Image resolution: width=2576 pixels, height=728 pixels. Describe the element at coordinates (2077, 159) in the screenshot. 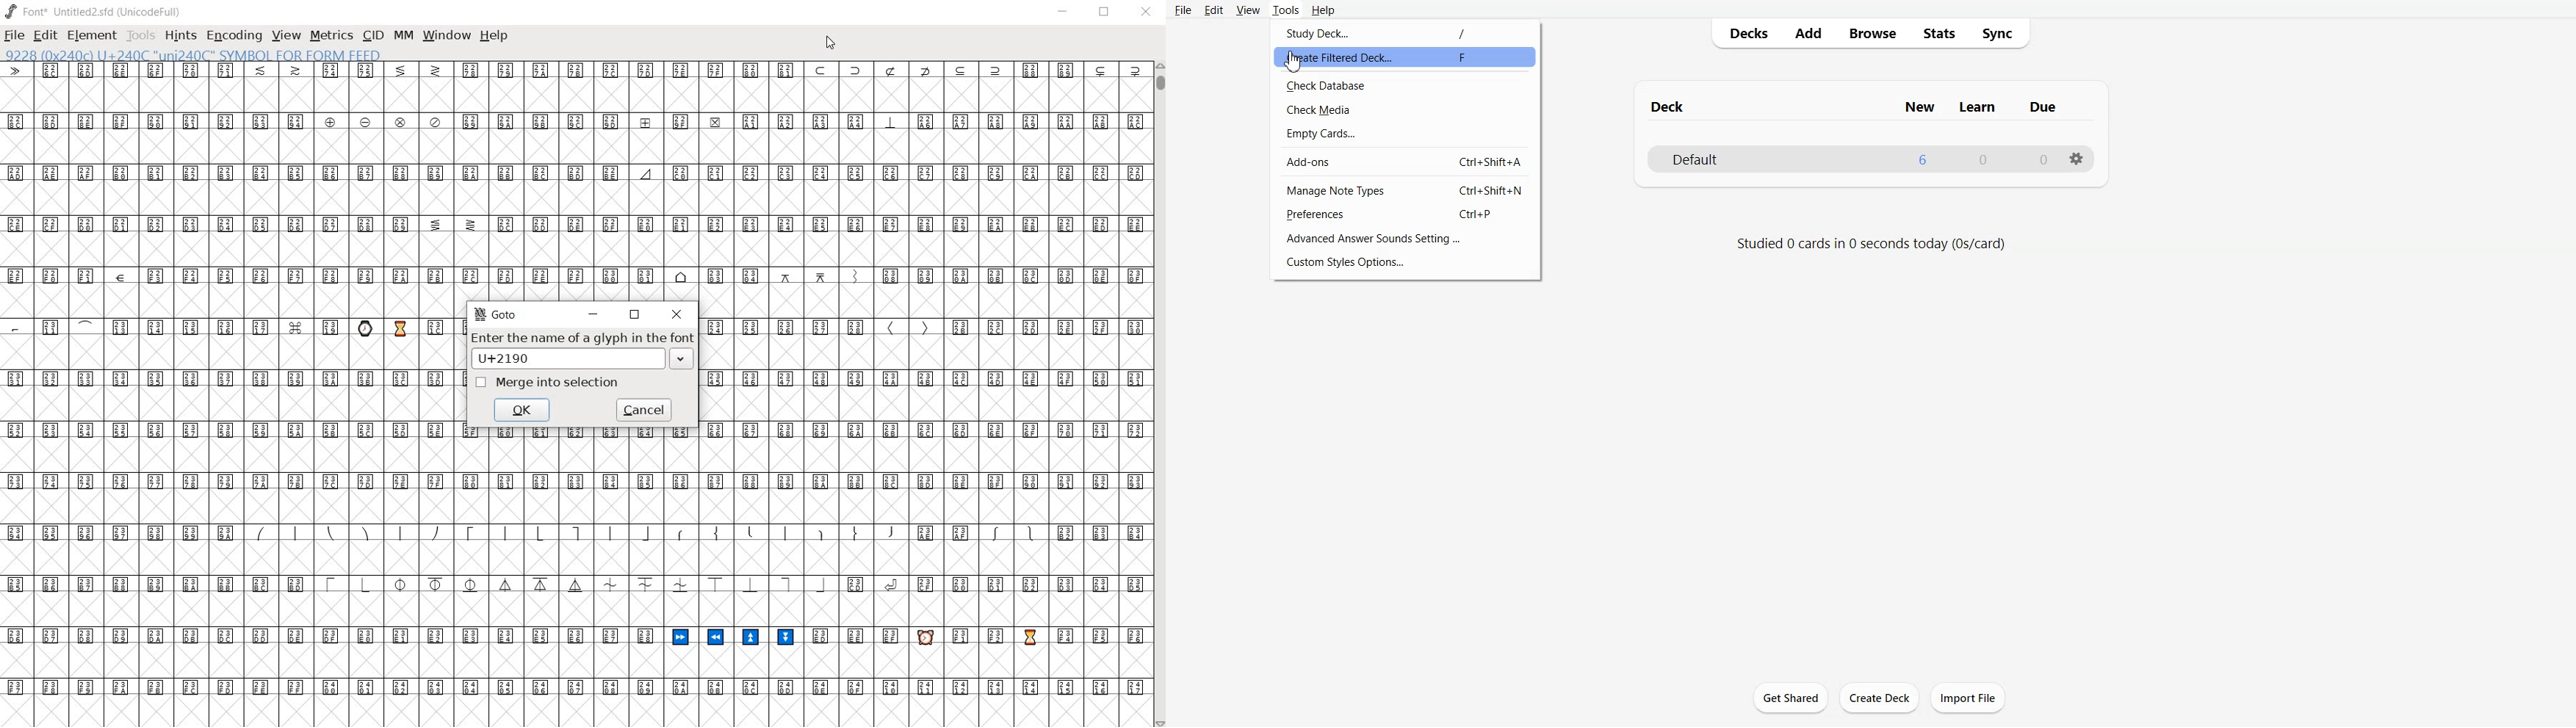

I see `Settings` at that location.